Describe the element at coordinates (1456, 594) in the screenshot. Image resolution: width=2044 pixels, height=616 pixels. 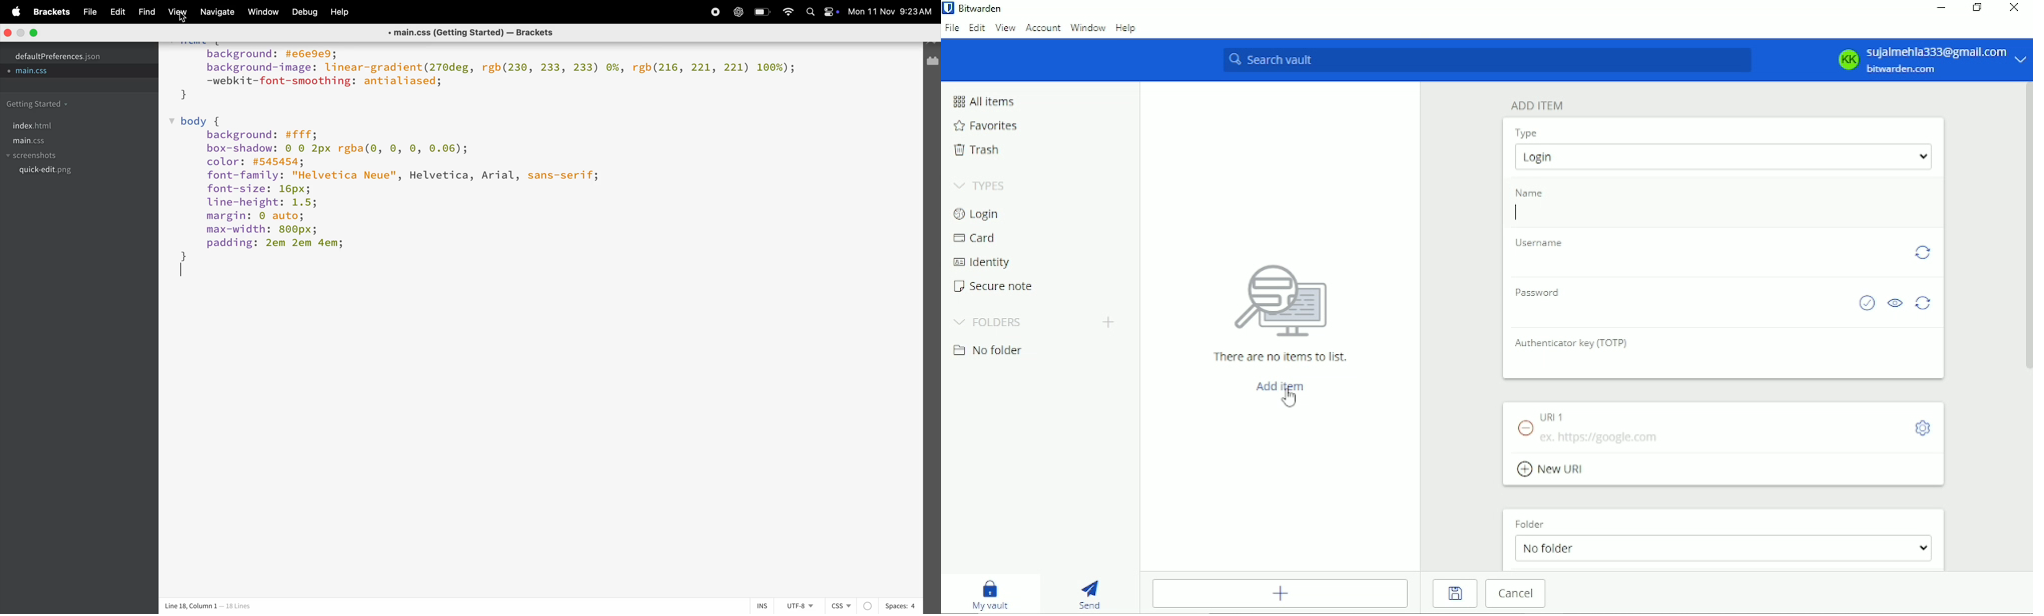
I see `Save` at that location.